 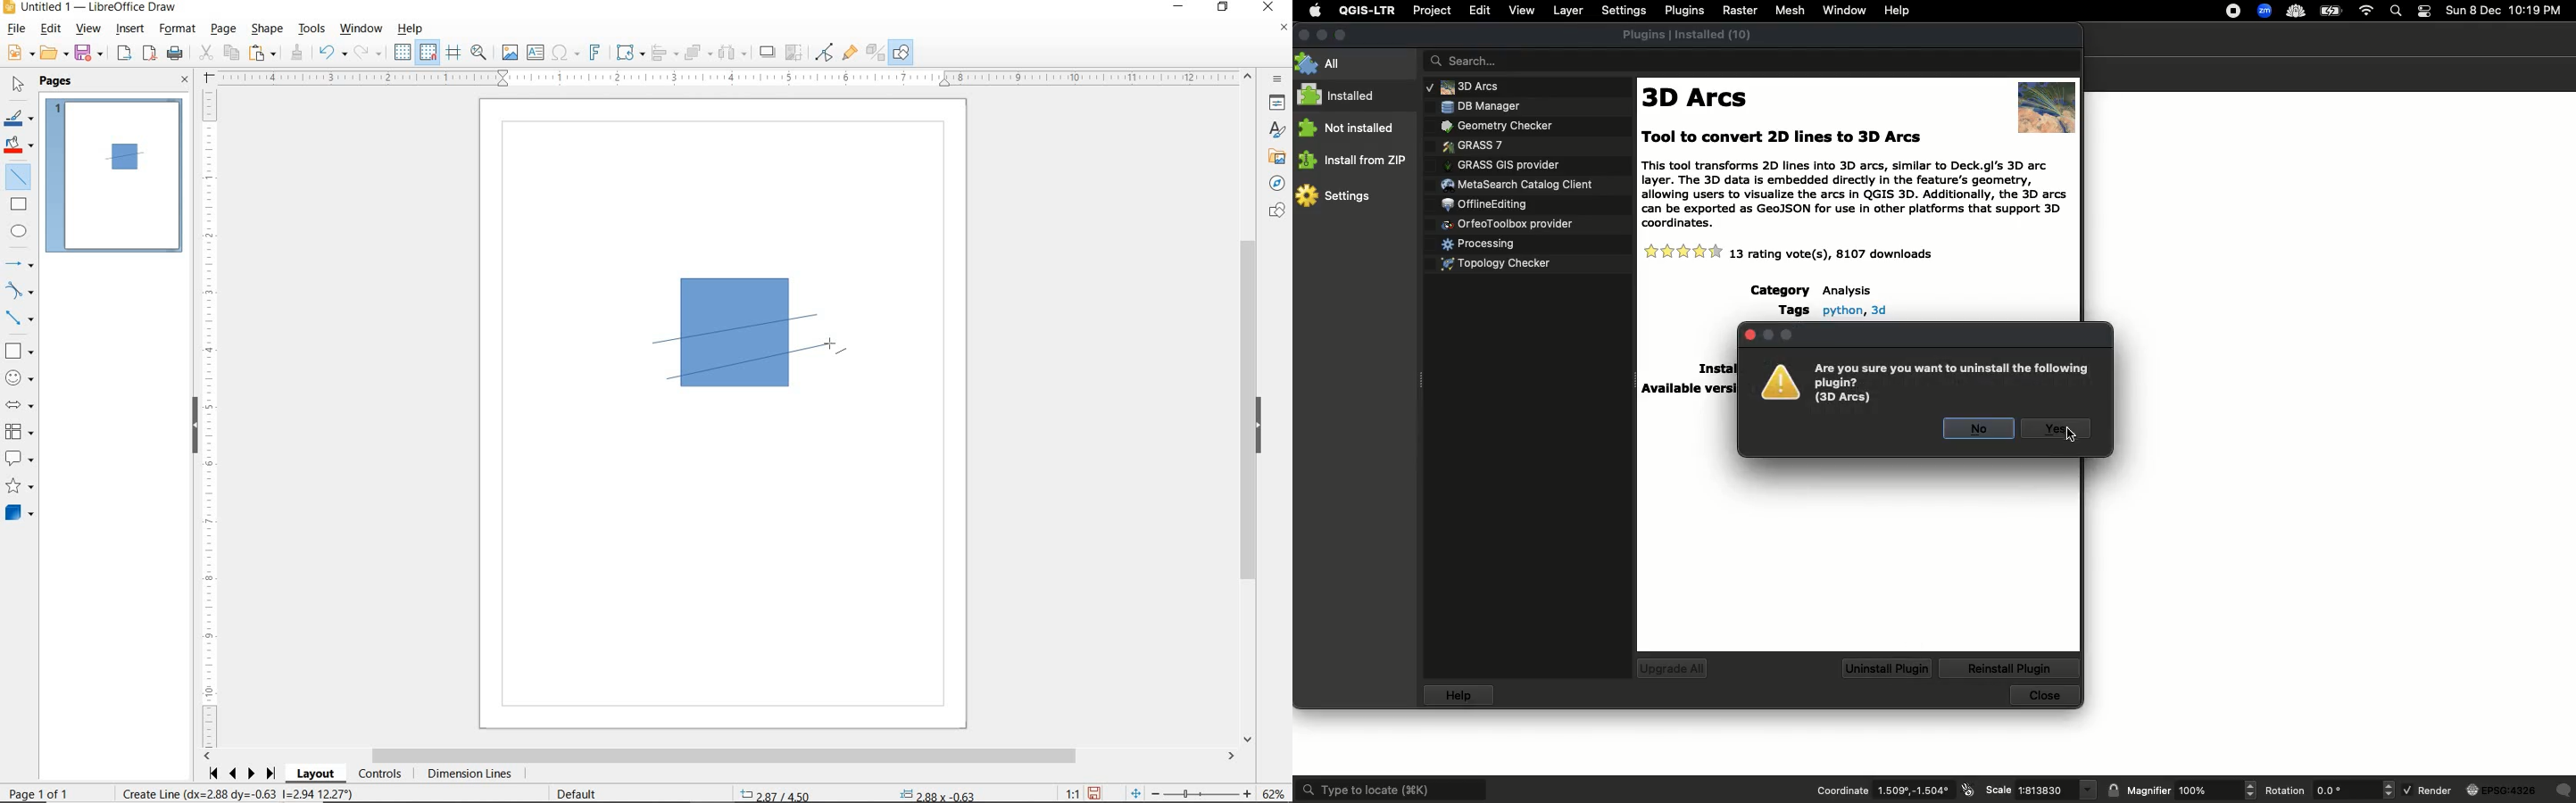 I want to click on SIDEBAR SETTINGS, so click(x=1279, y=80).